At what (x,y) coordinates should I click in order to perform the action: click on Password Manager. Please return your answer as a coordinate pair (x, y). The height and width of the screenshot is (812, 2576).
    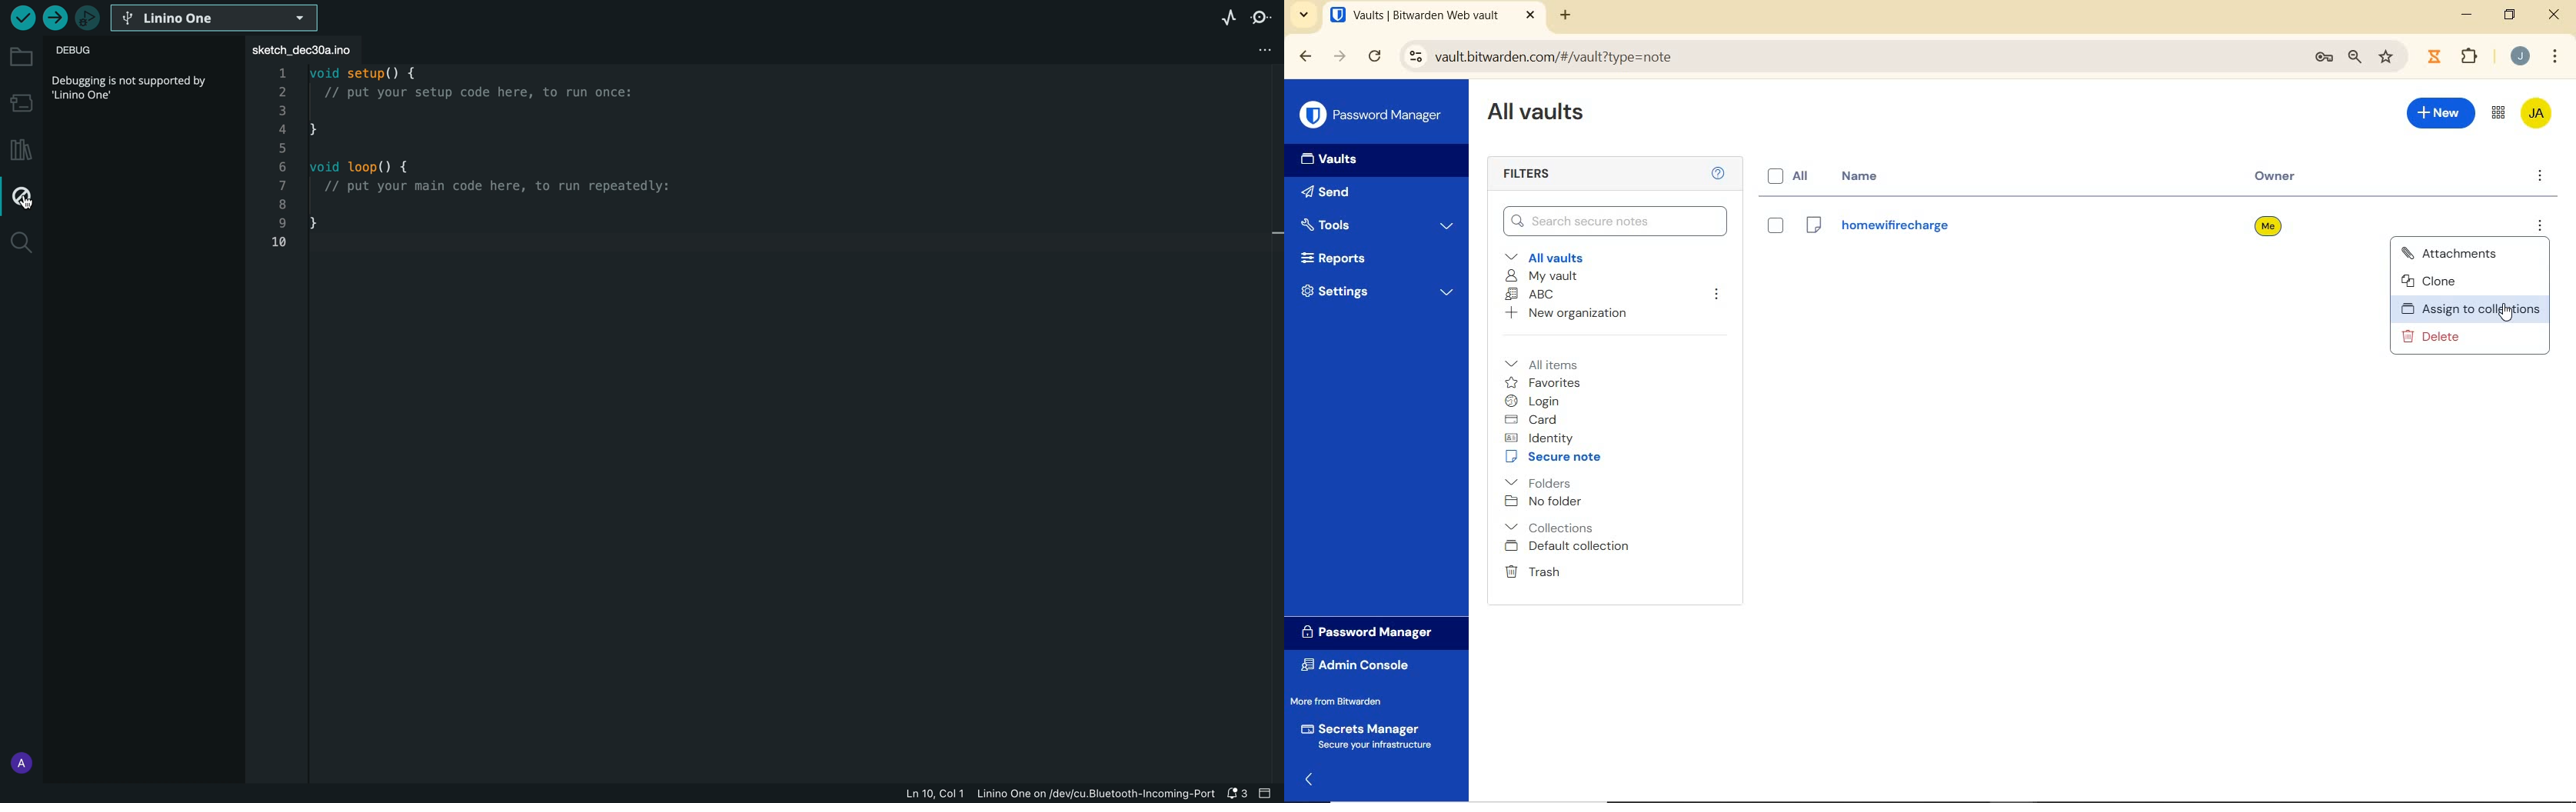
    Looking at the image, I should click on (1374, 633).